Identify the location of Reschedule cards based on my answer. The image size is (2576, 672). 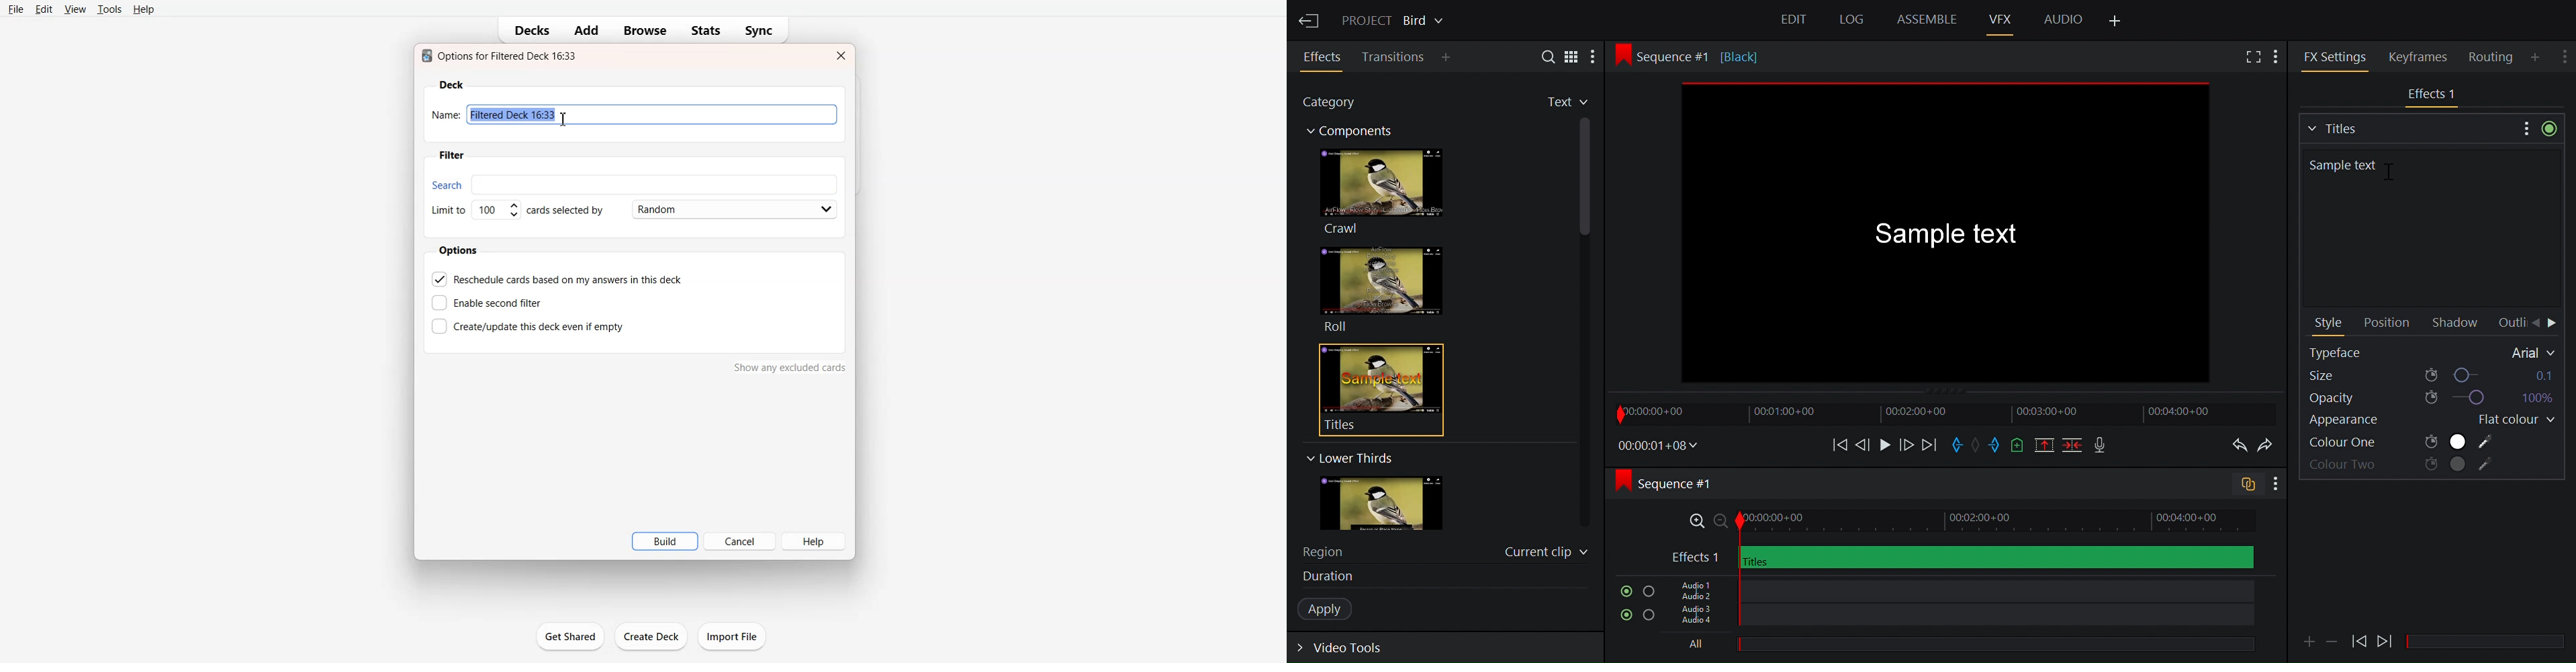
(558, 279).